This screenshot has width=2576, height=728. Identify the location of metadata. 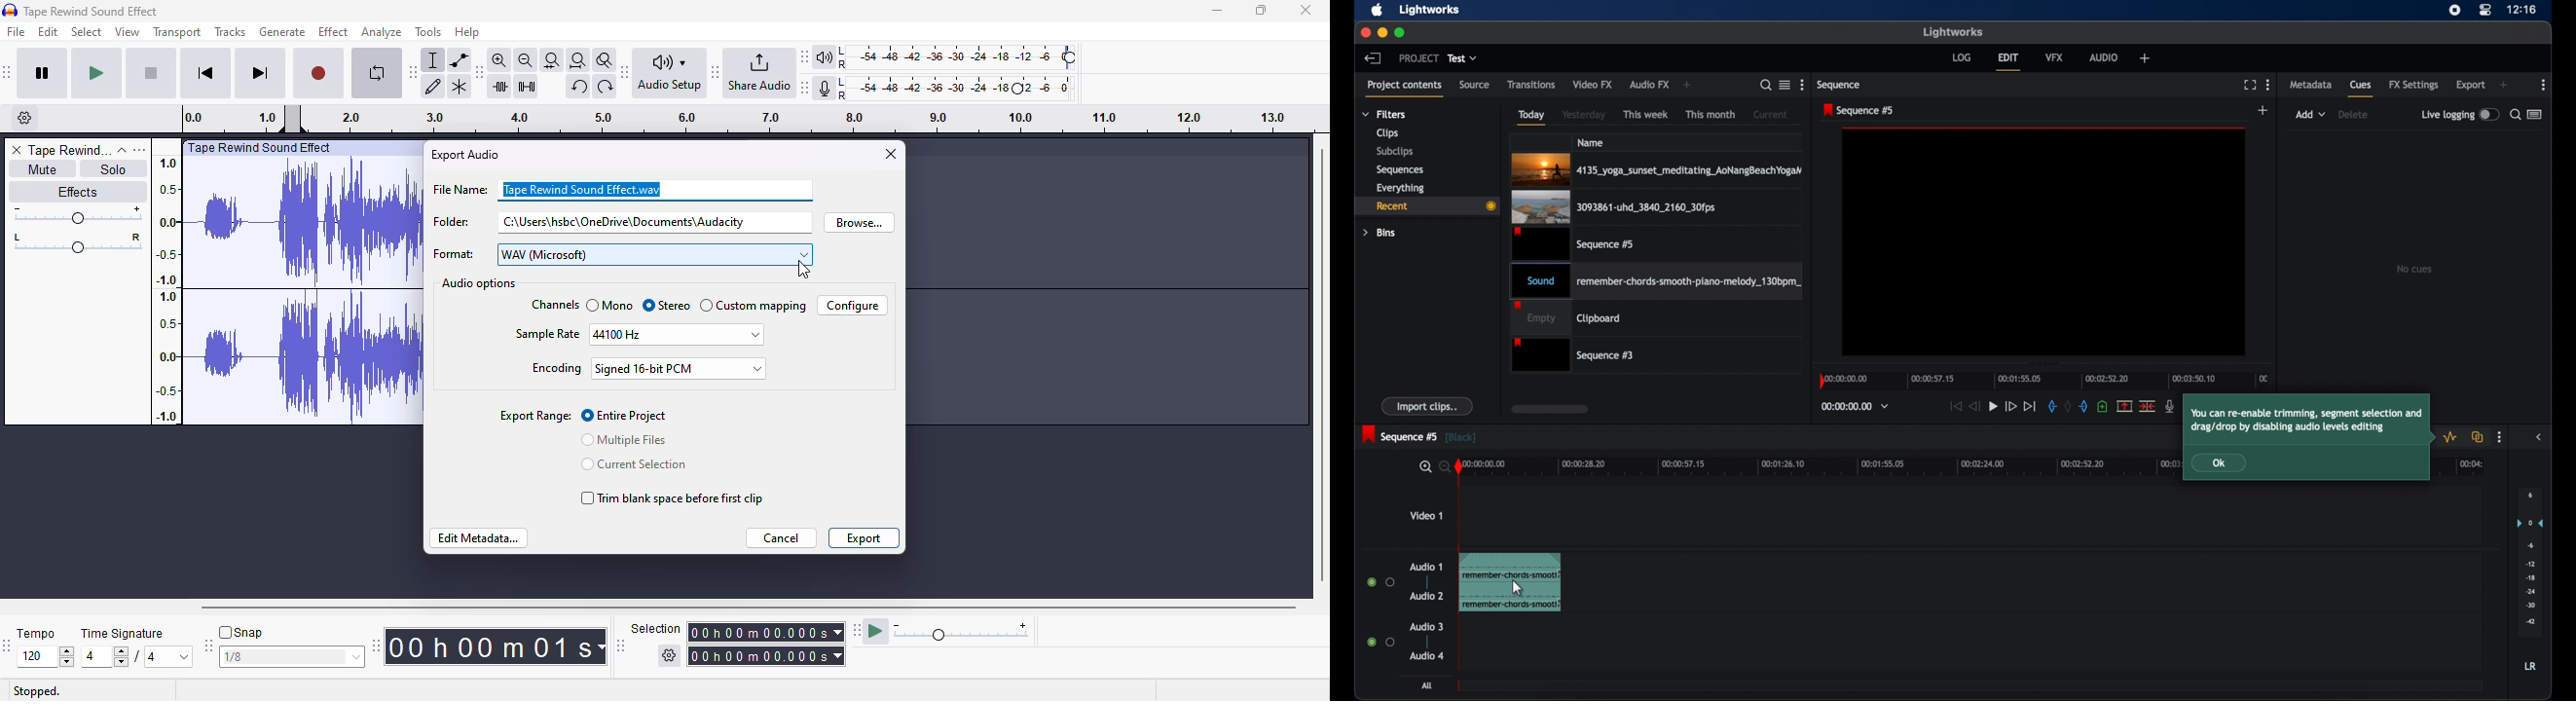
(2311, 84).